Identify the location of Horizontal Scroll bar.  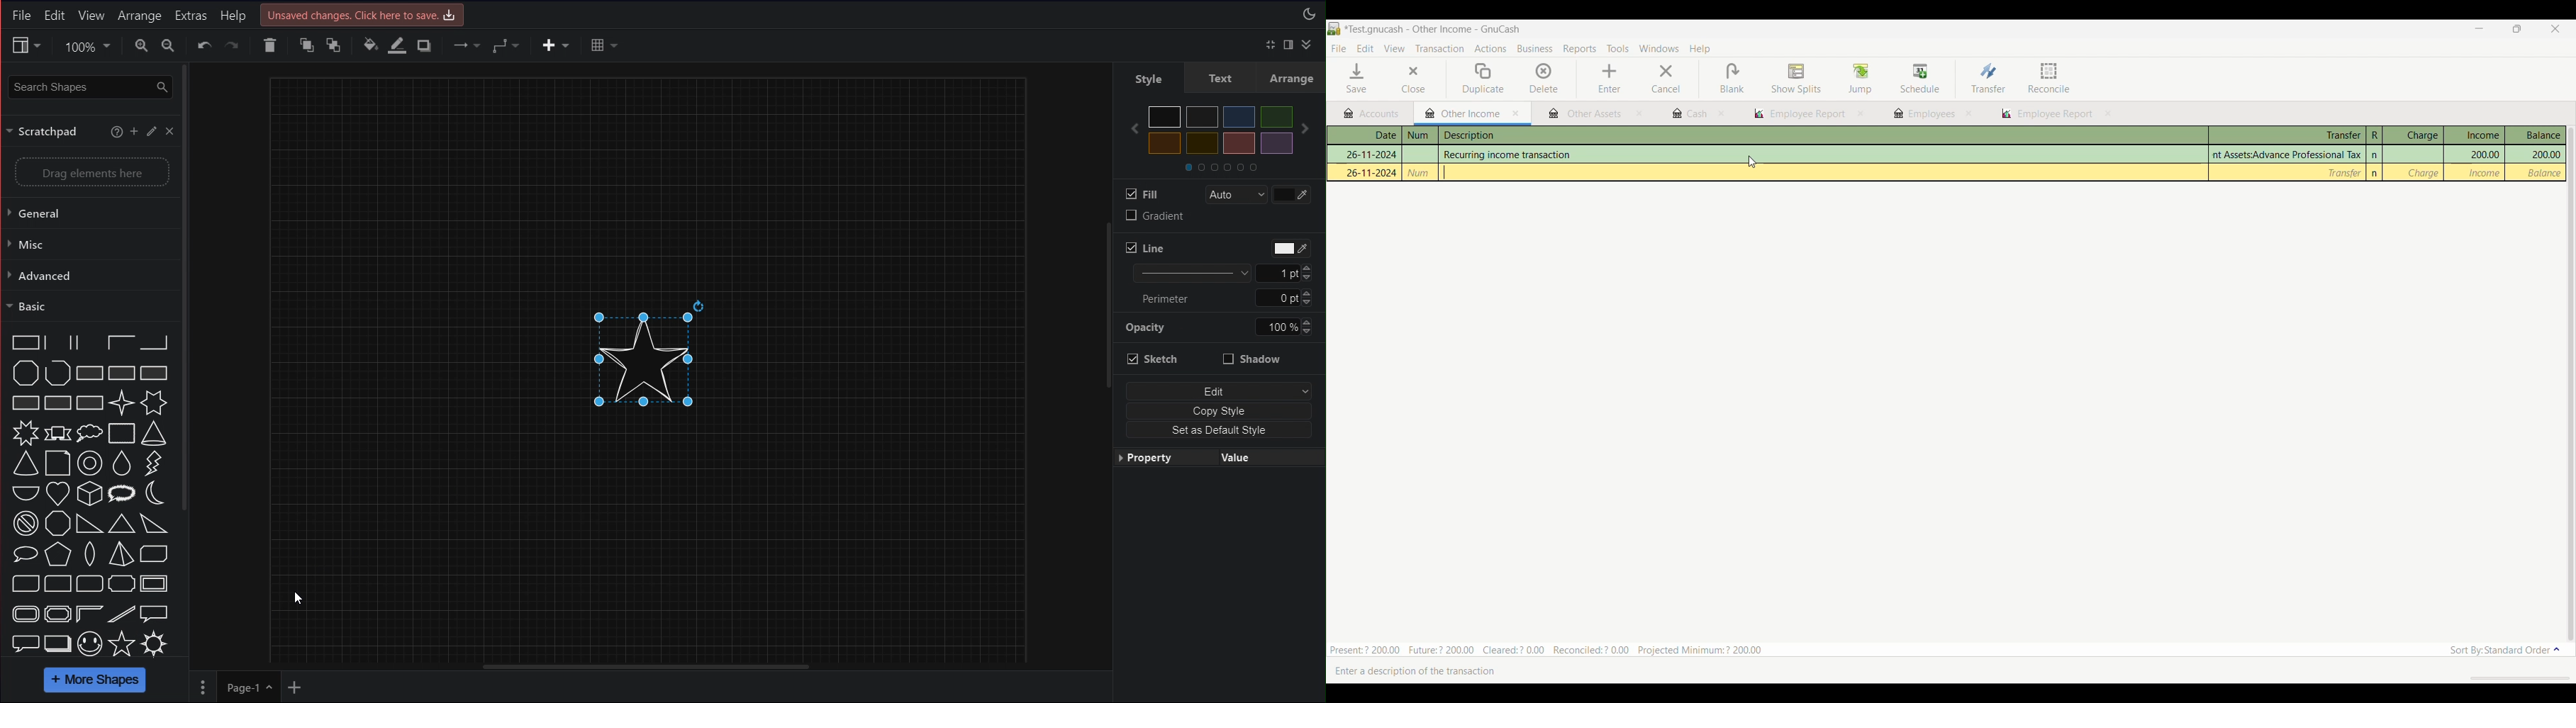
(654, 665).